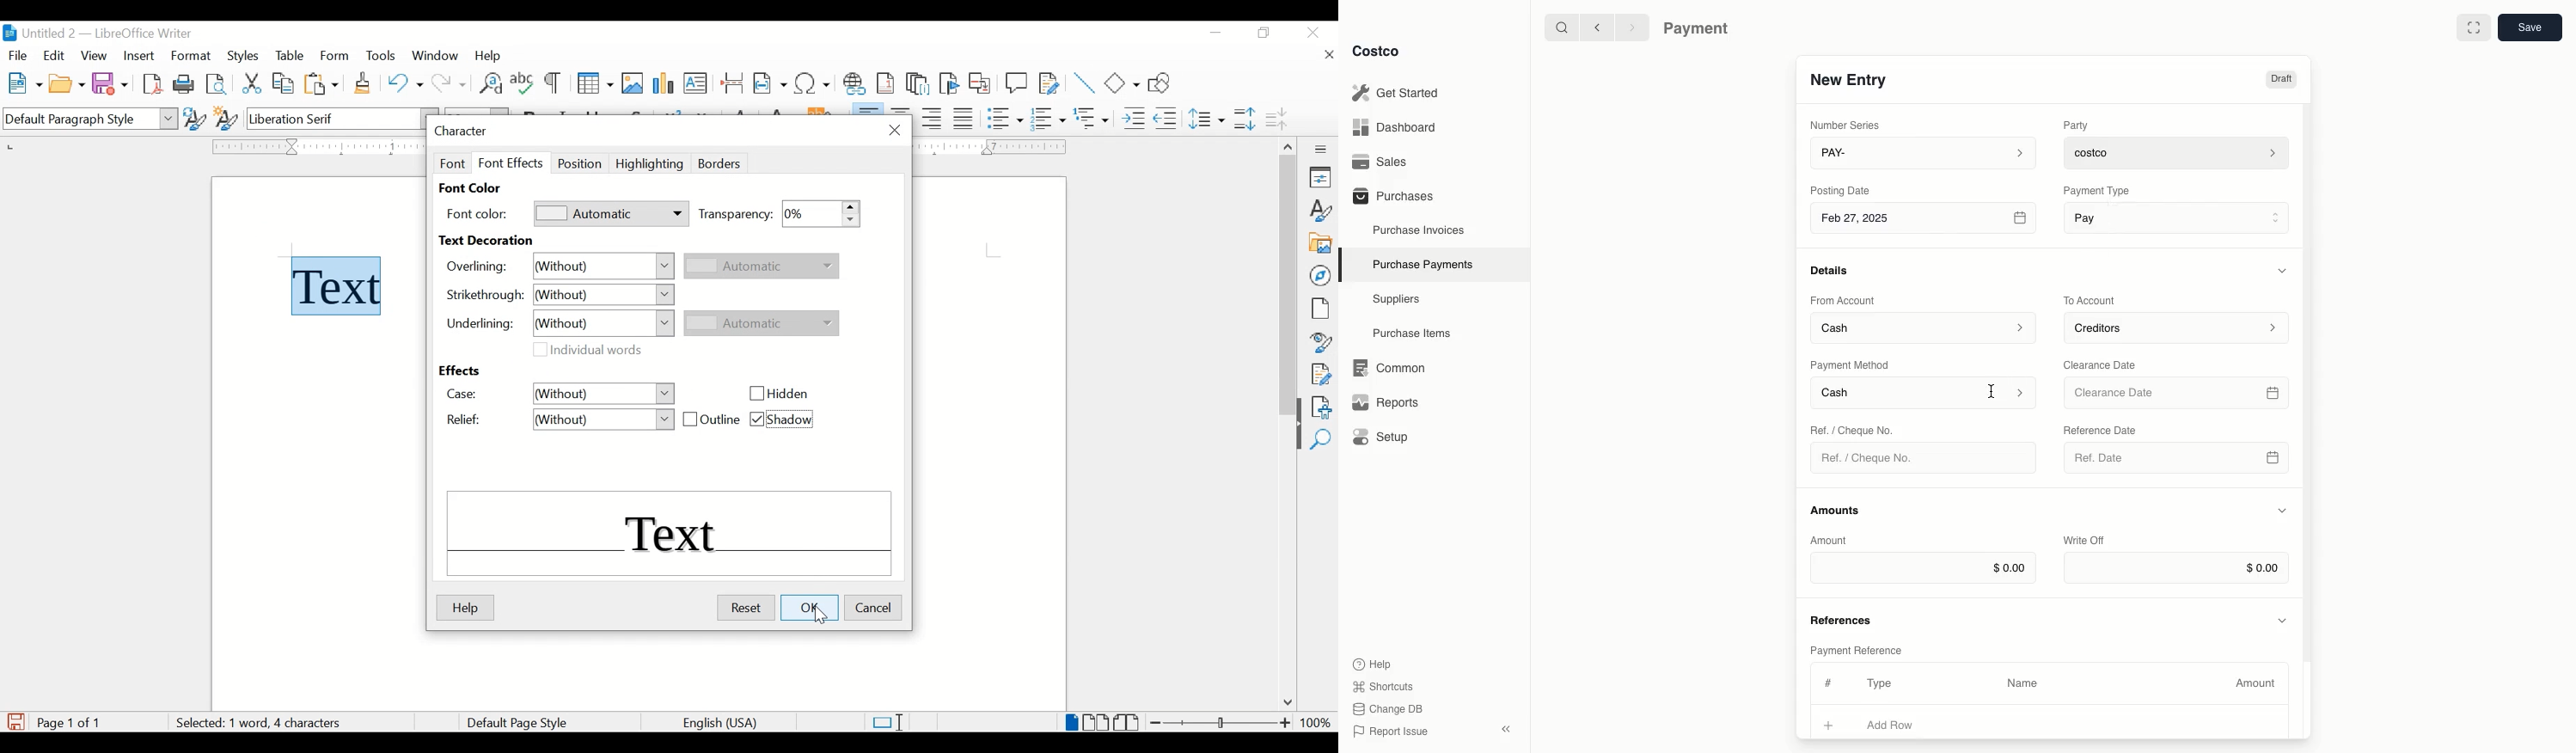 The image size is (2576, 756). I want to click on Purchase Payments, so click(1422, 263).